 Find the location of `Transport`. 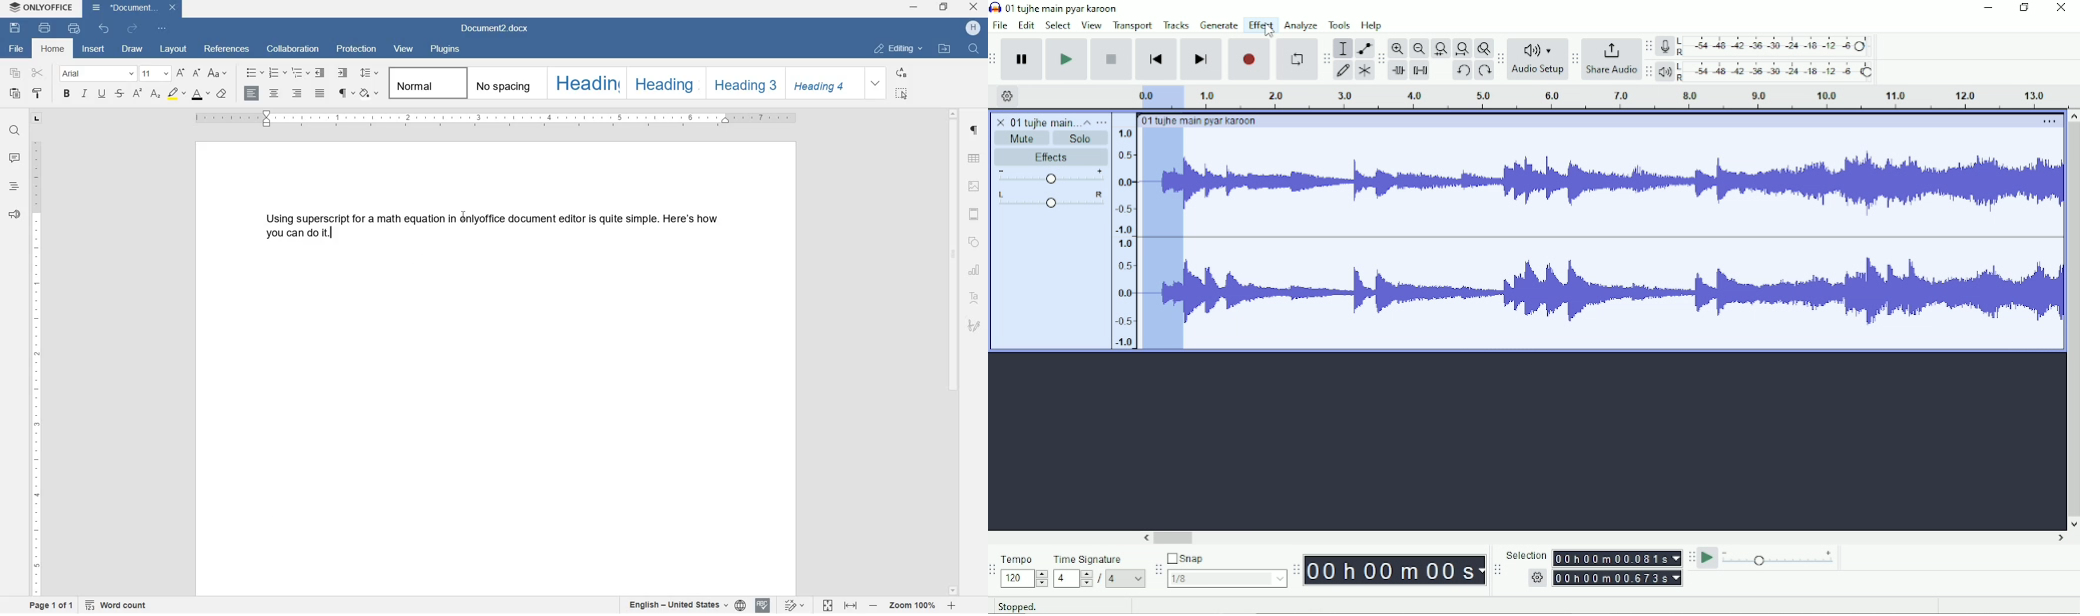

Transport is located at coordinates (1133, 26).